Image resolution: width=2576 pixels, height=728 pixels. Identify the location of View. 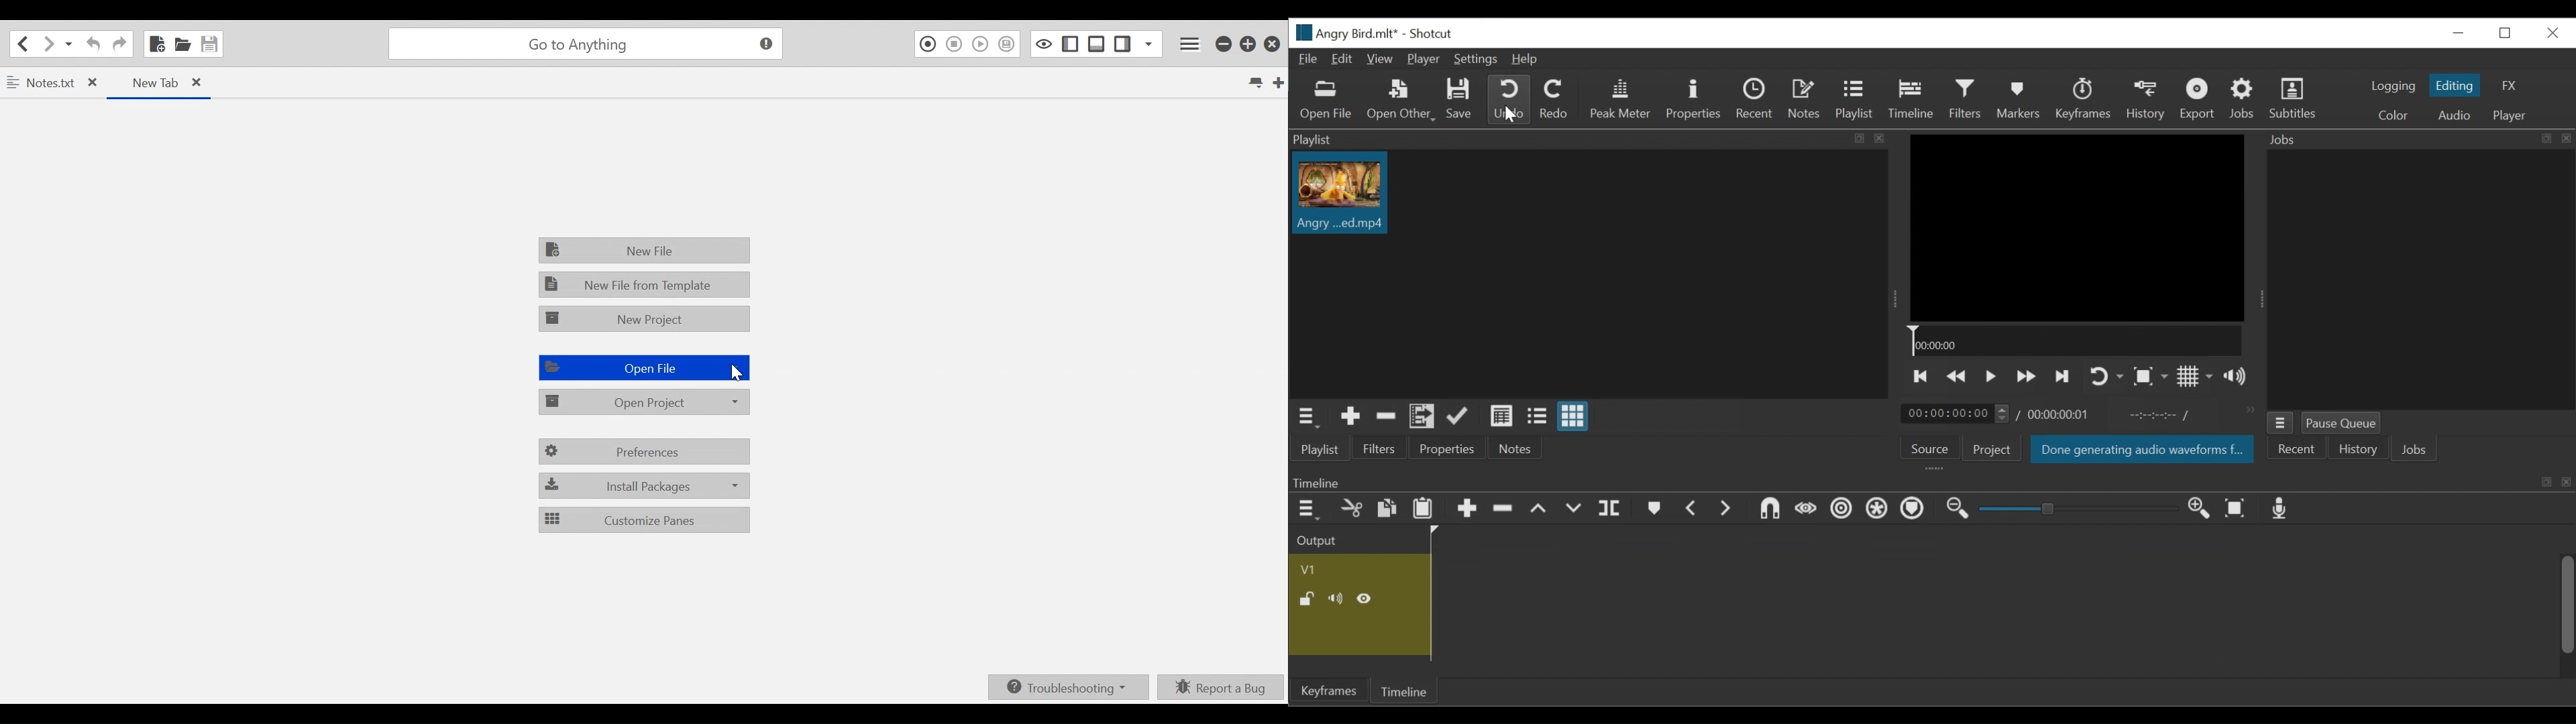
(1379, 59).